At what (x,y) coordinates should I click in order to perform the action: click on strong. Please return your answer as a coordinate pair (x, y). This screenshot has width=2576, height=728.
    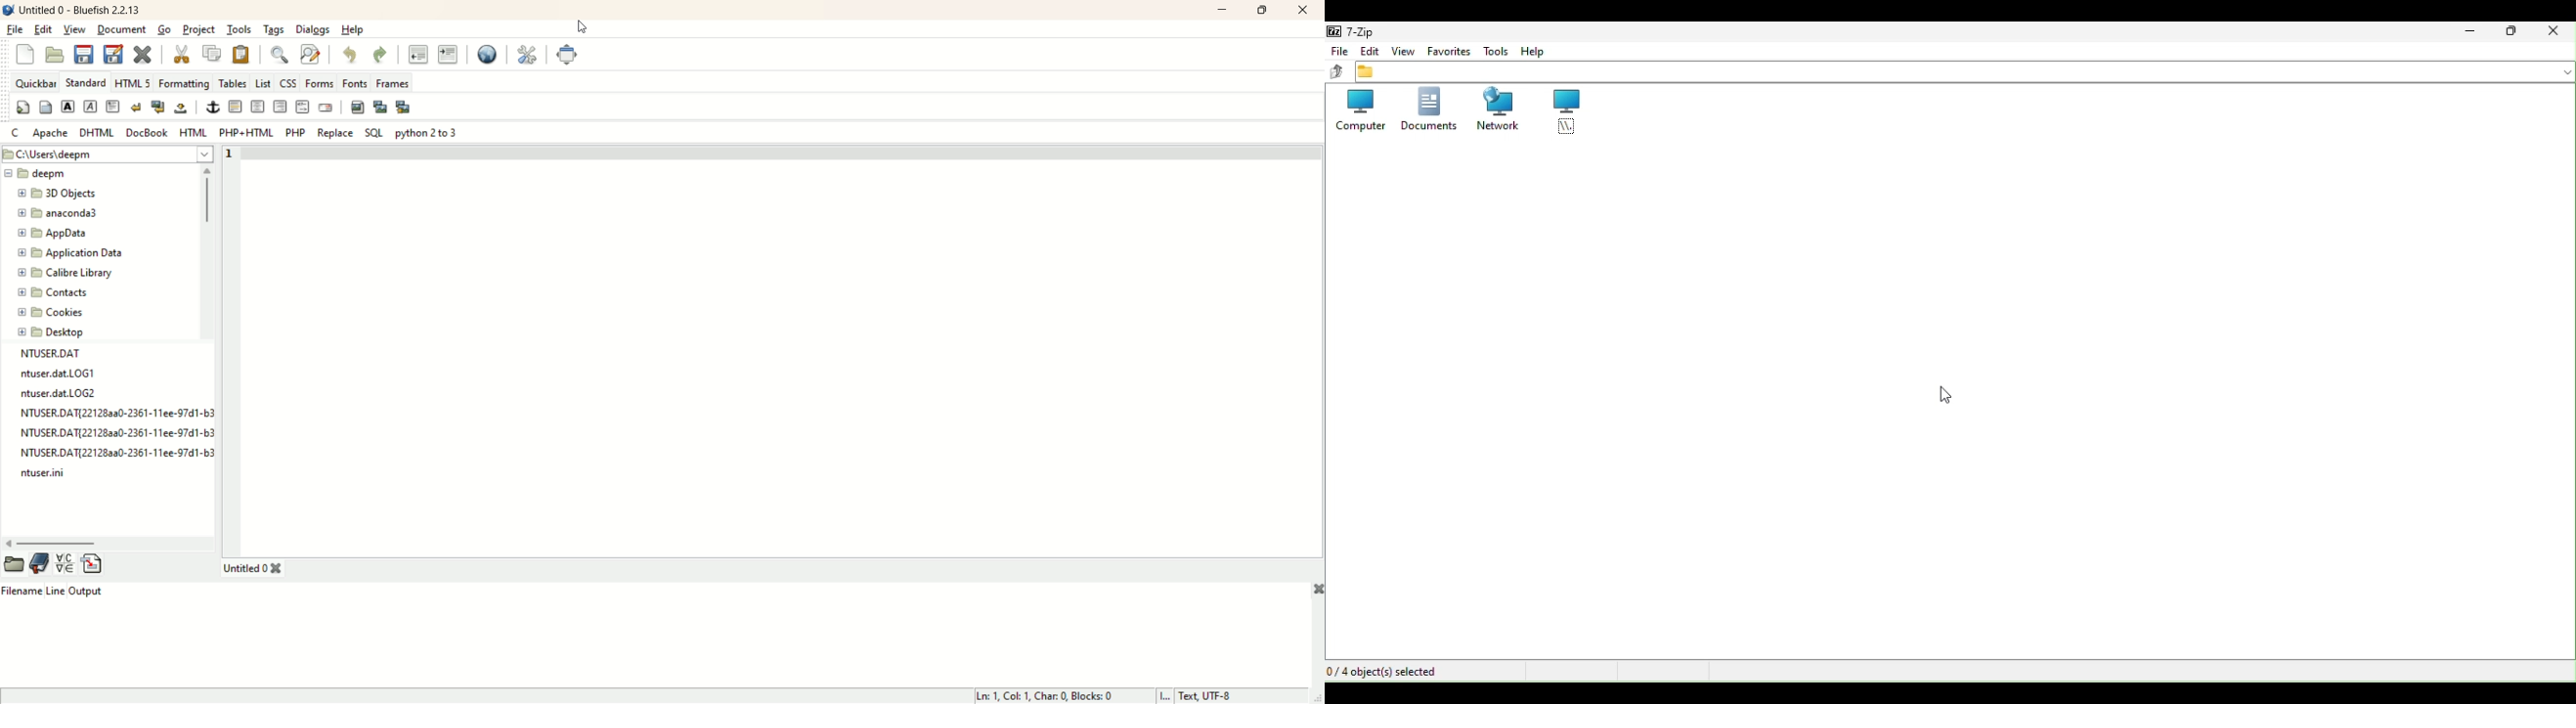
    Looking at the image, I should click on (68, 107).